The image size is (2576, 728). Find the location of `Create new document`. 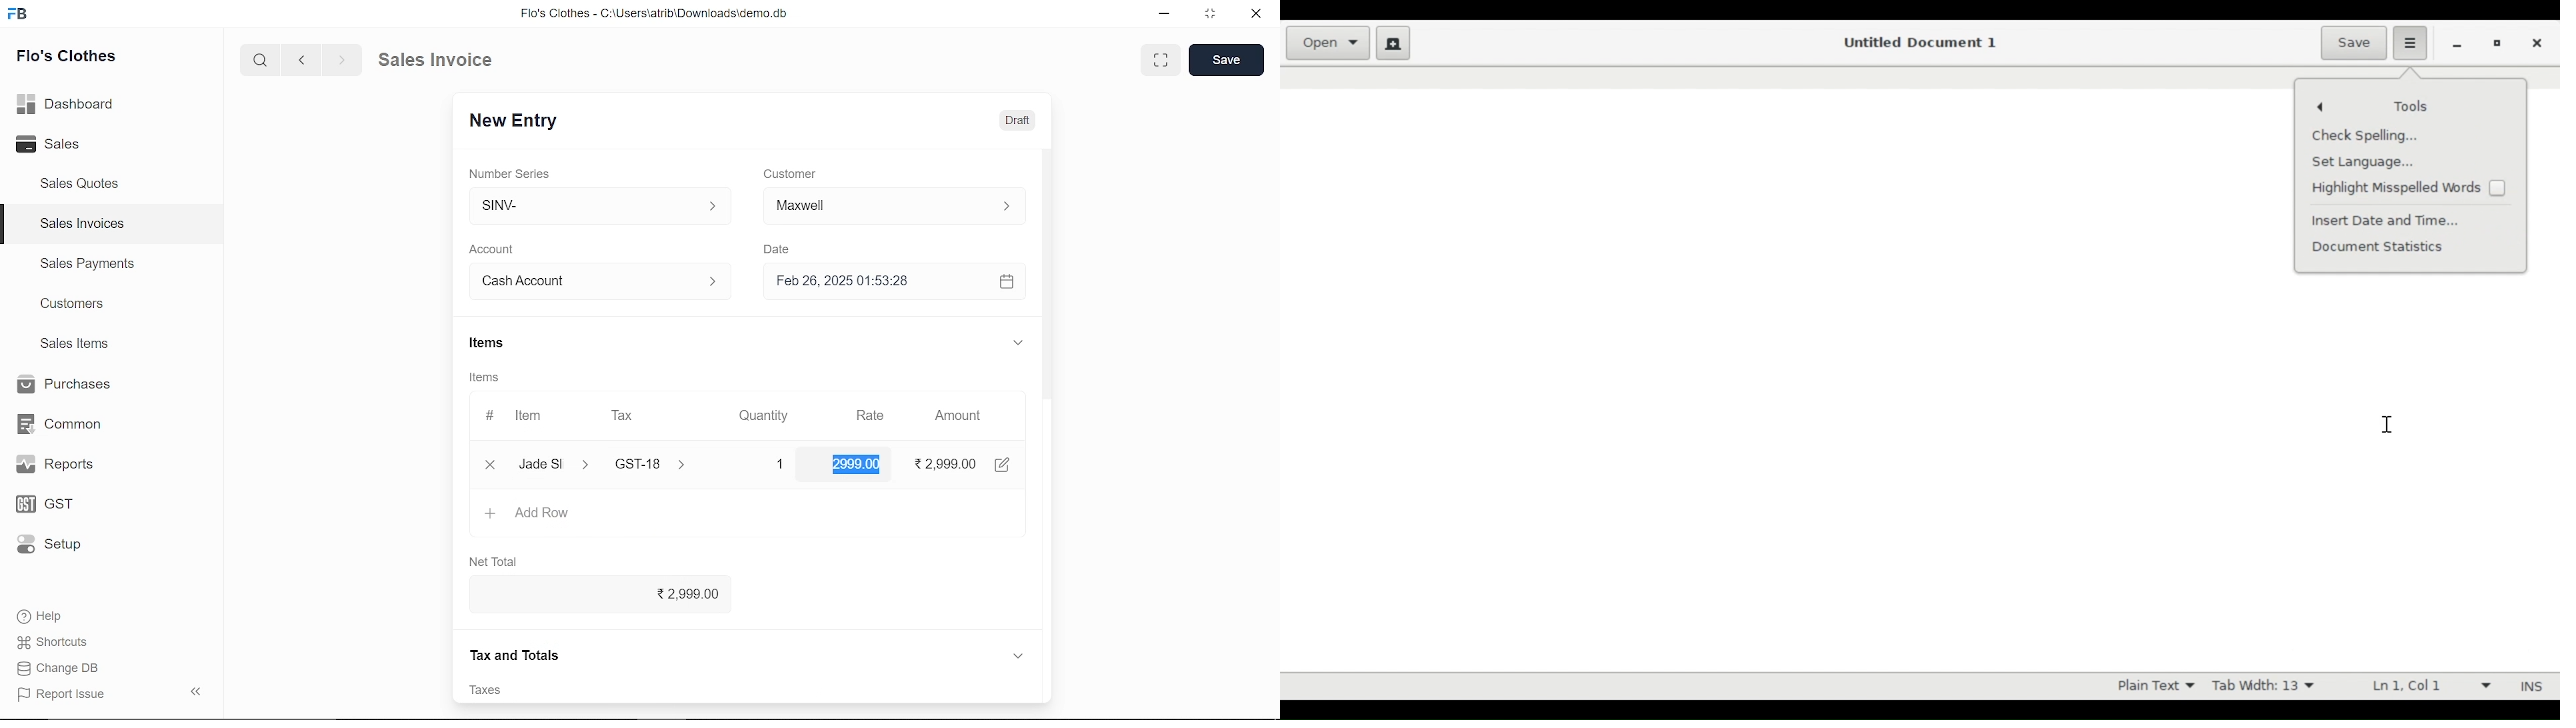

Create new document is located at coordinates (1394, 43).